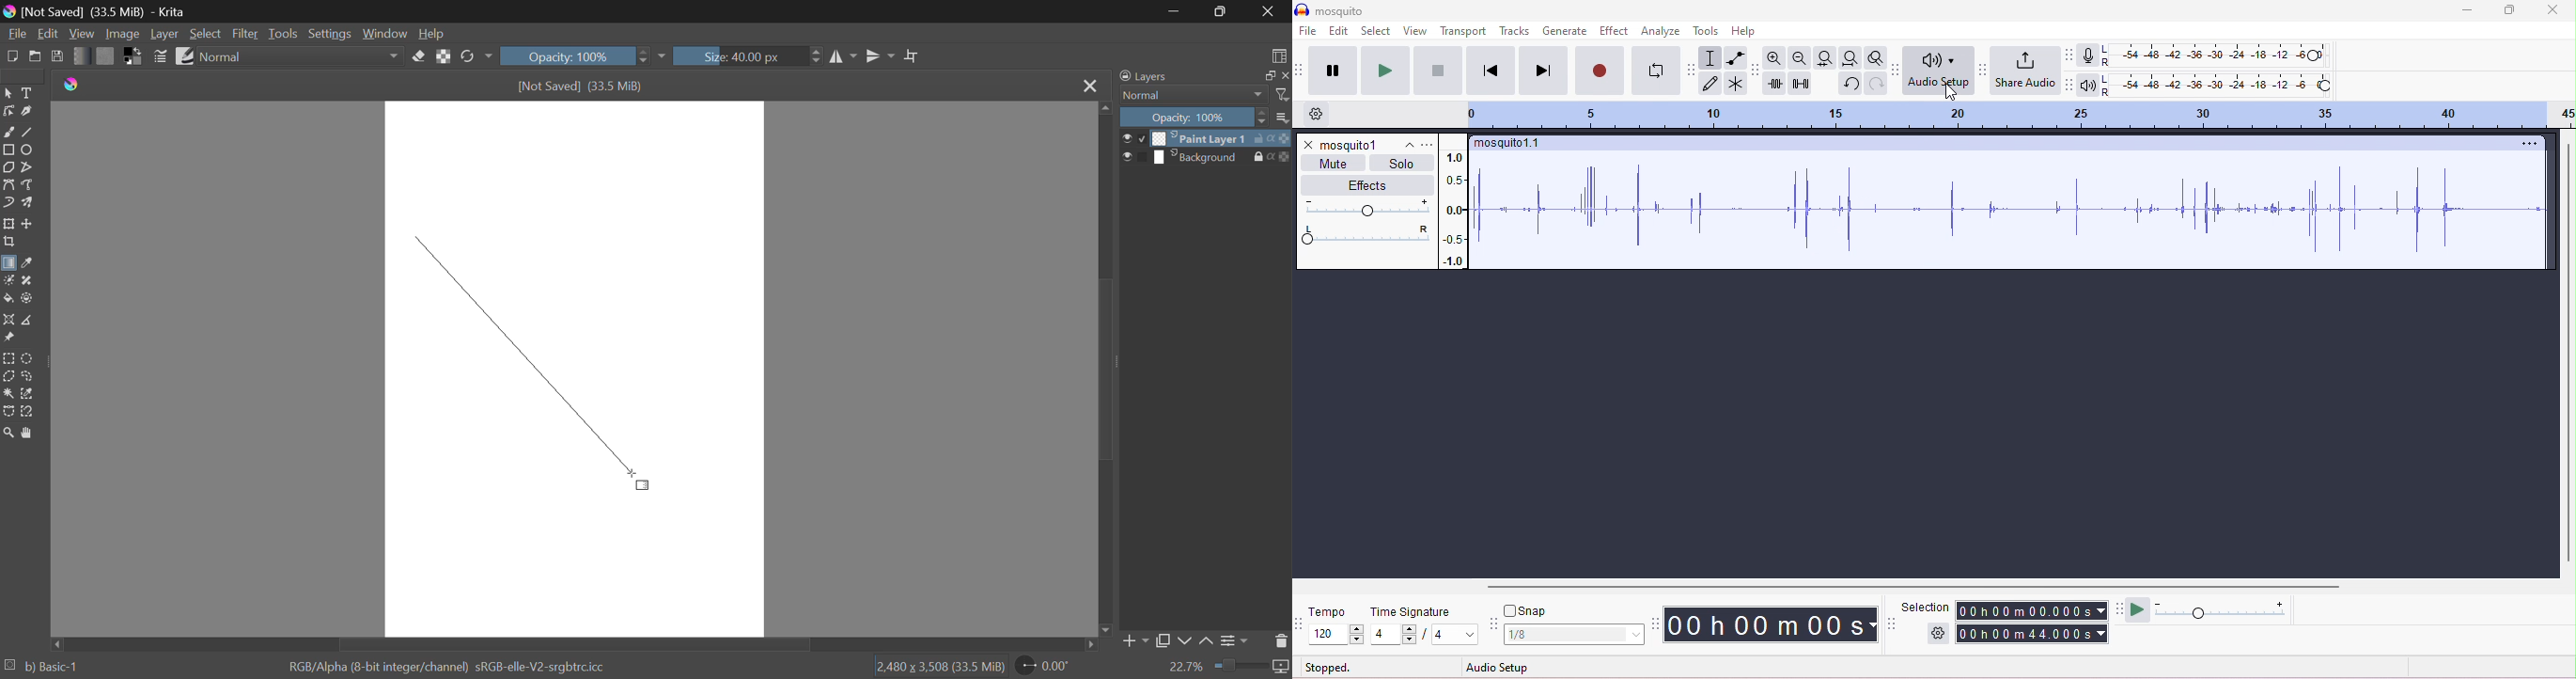 The image size is (2576, 700). What do you see at coordinates (8, 92) in the screenshot?
I see `Select` at bounding box center [8, 92].